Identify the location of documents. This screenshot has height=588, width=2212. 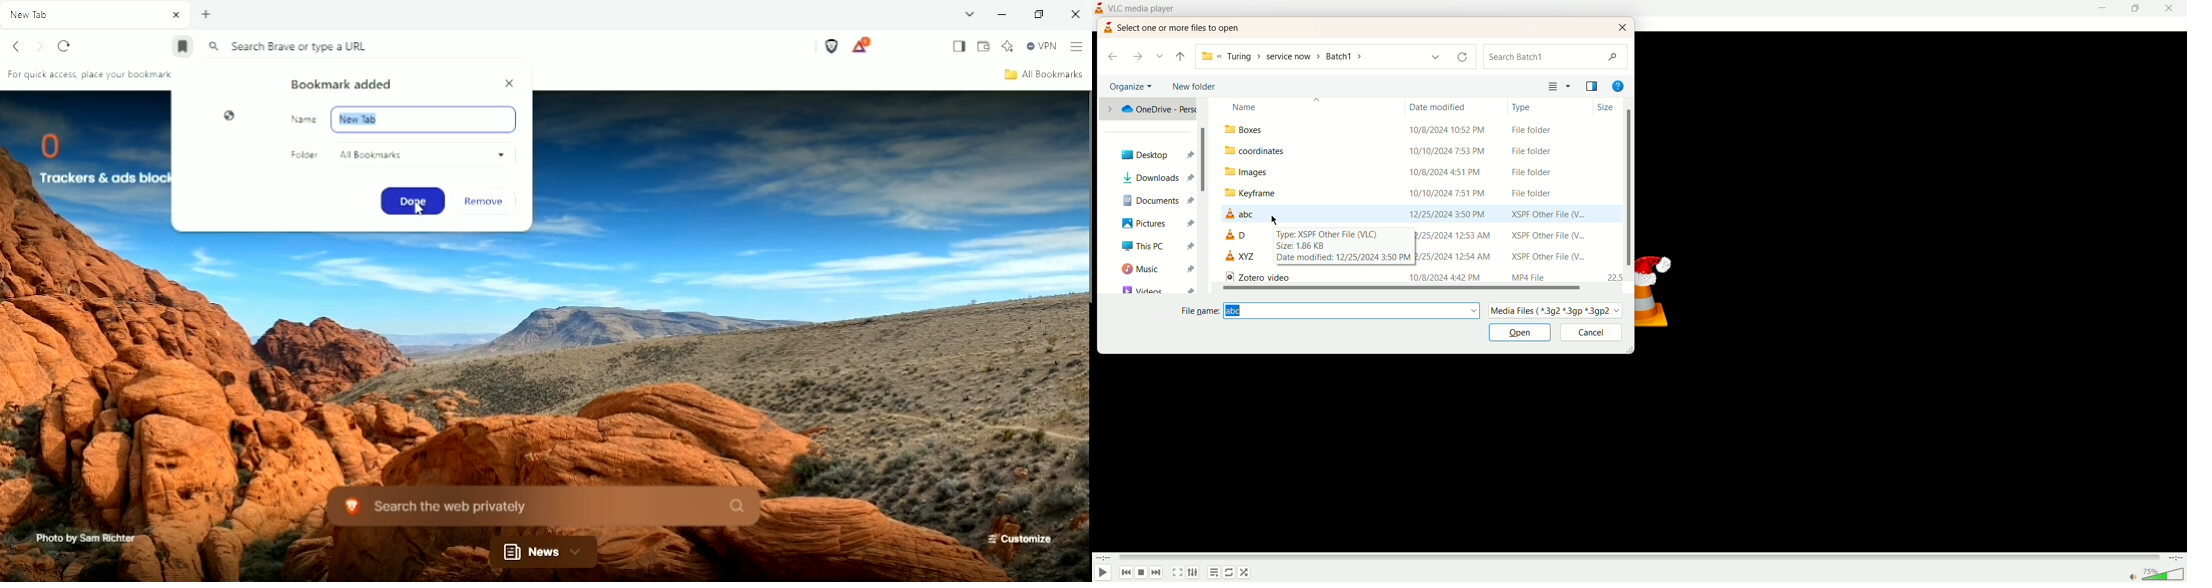
(1155, 200).